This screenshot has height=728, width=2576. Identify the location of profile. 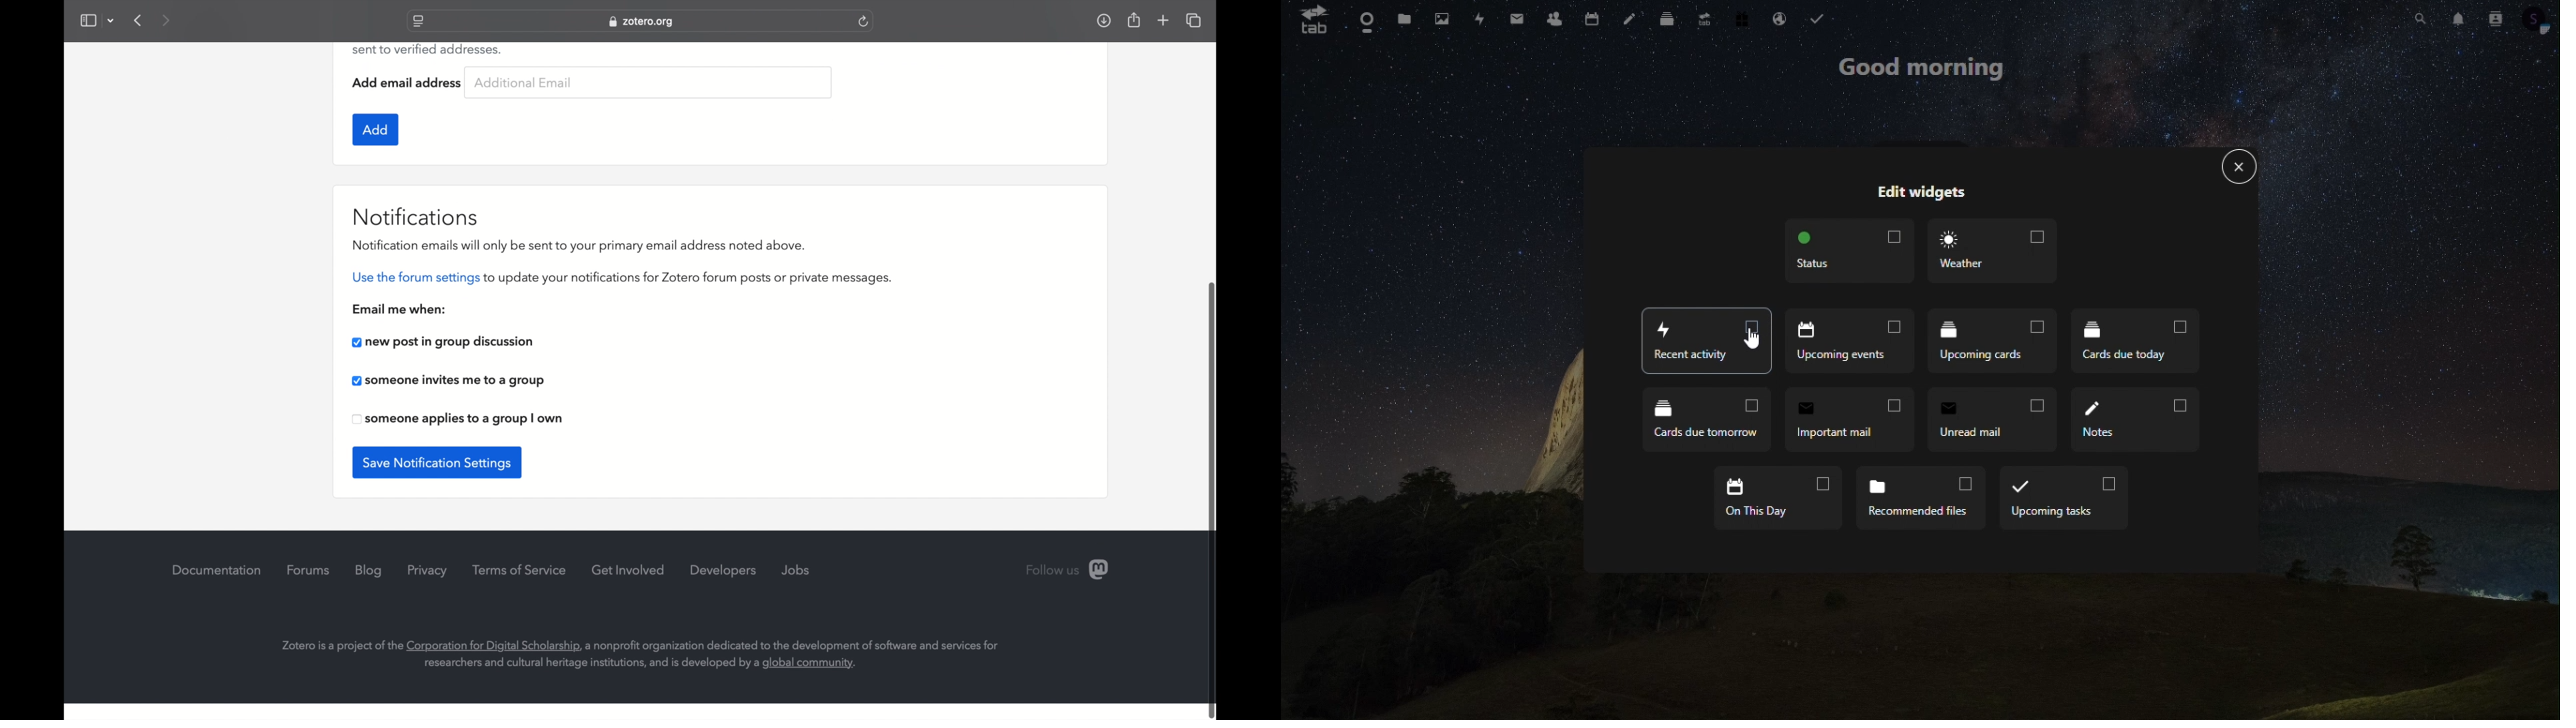
(2541, 28).